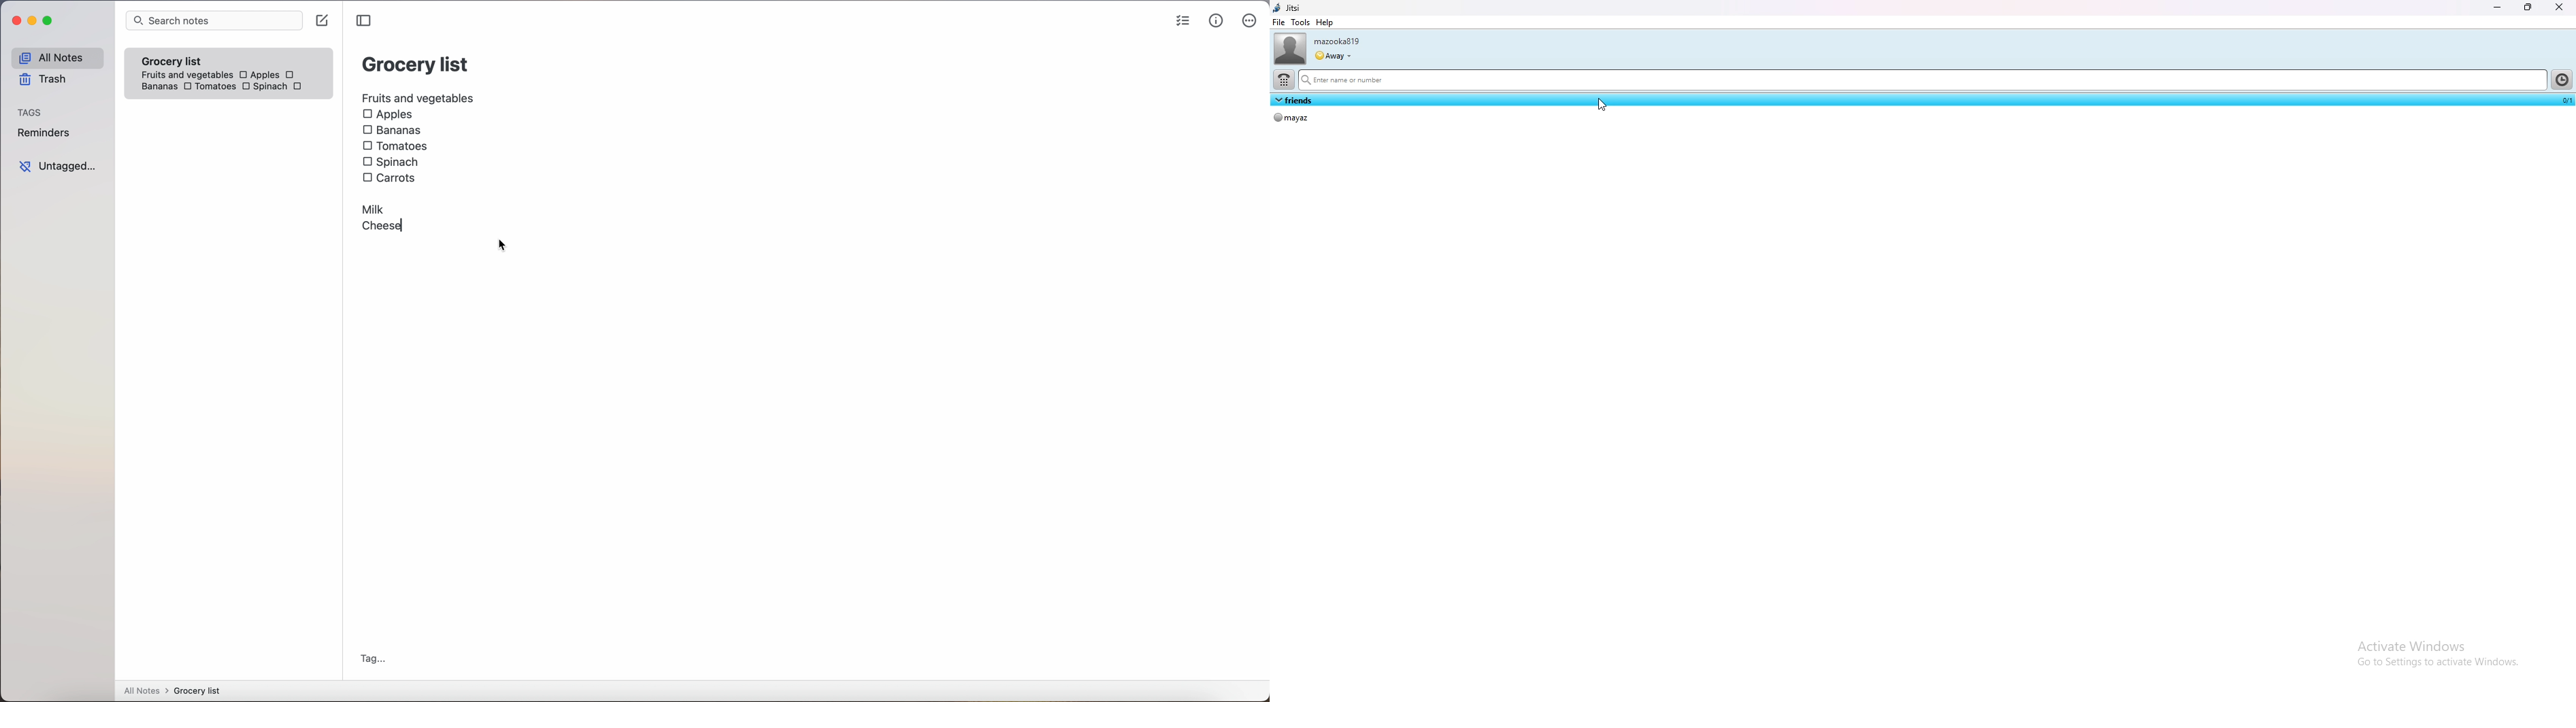  What do you see at coordinates (1324, 22) in the screenshot?
I see `help` at bounding box center [1324, 22].